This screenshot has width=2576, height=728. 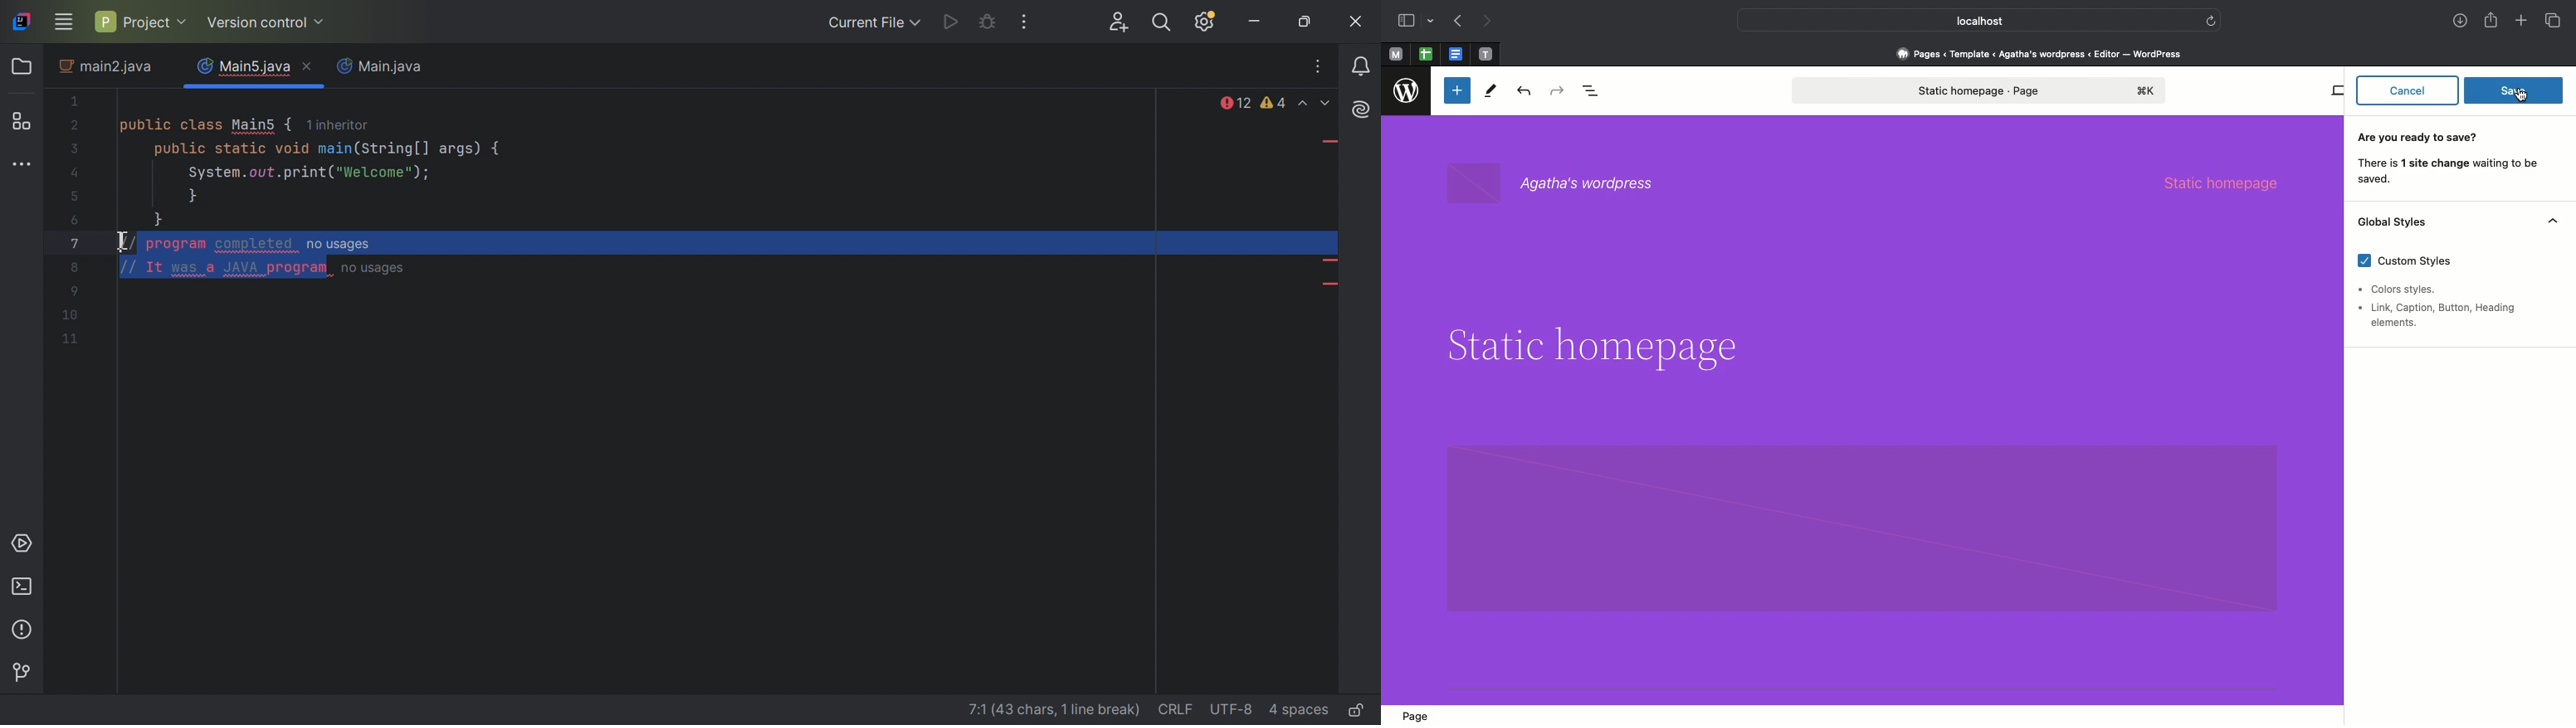 I want to click on Services, so click(x=25, y=545).